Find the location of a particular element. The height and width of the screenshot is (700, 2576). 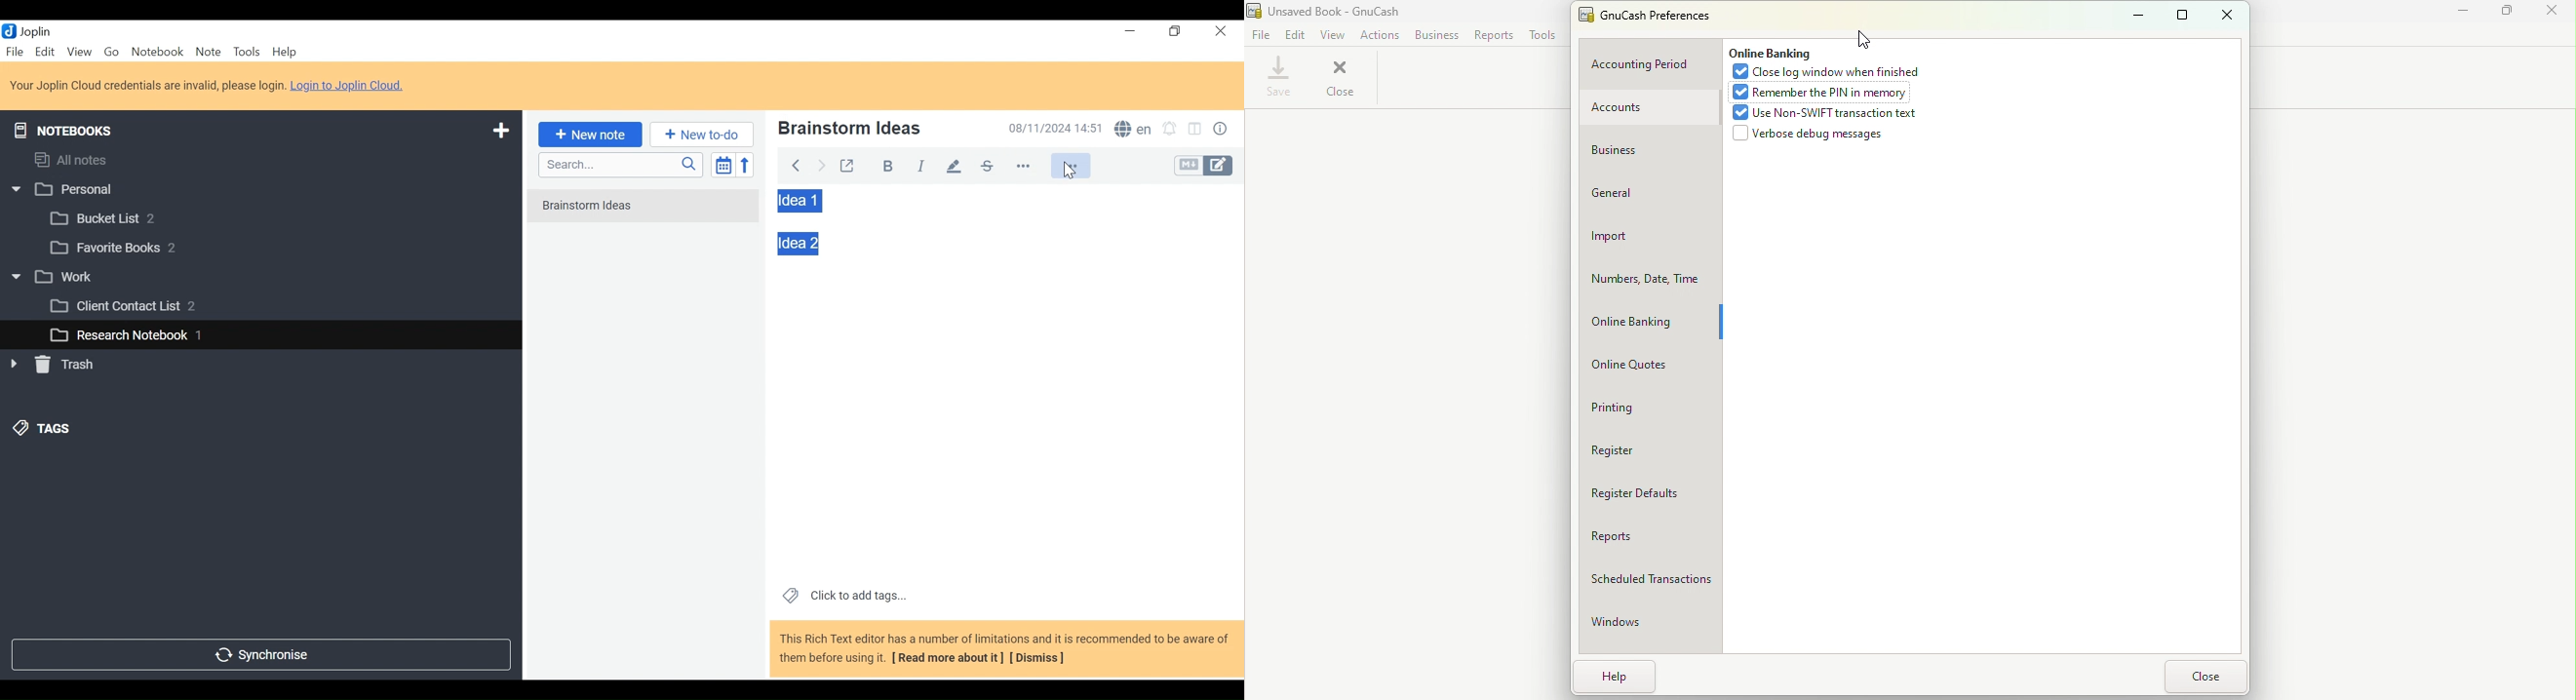

Bold is located at coordinates (882, 164).